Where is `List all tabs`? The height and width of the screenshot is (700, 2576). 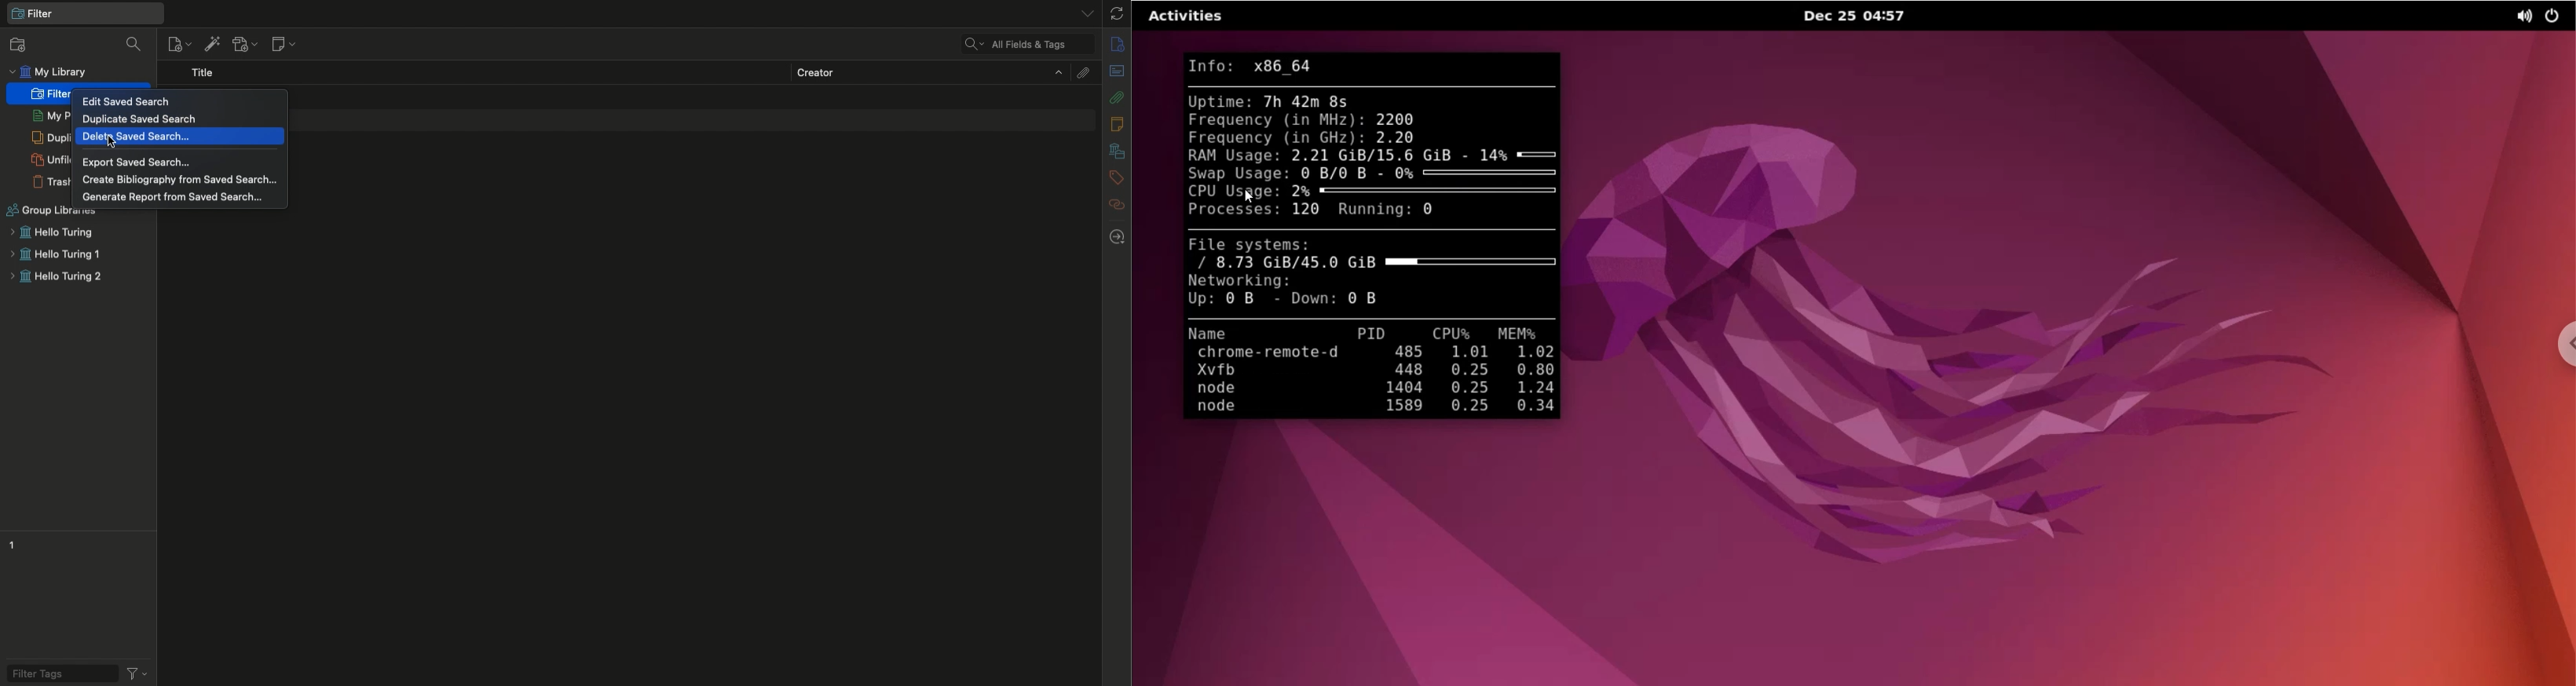 List all tabs is located at coordinates (1081, 13).